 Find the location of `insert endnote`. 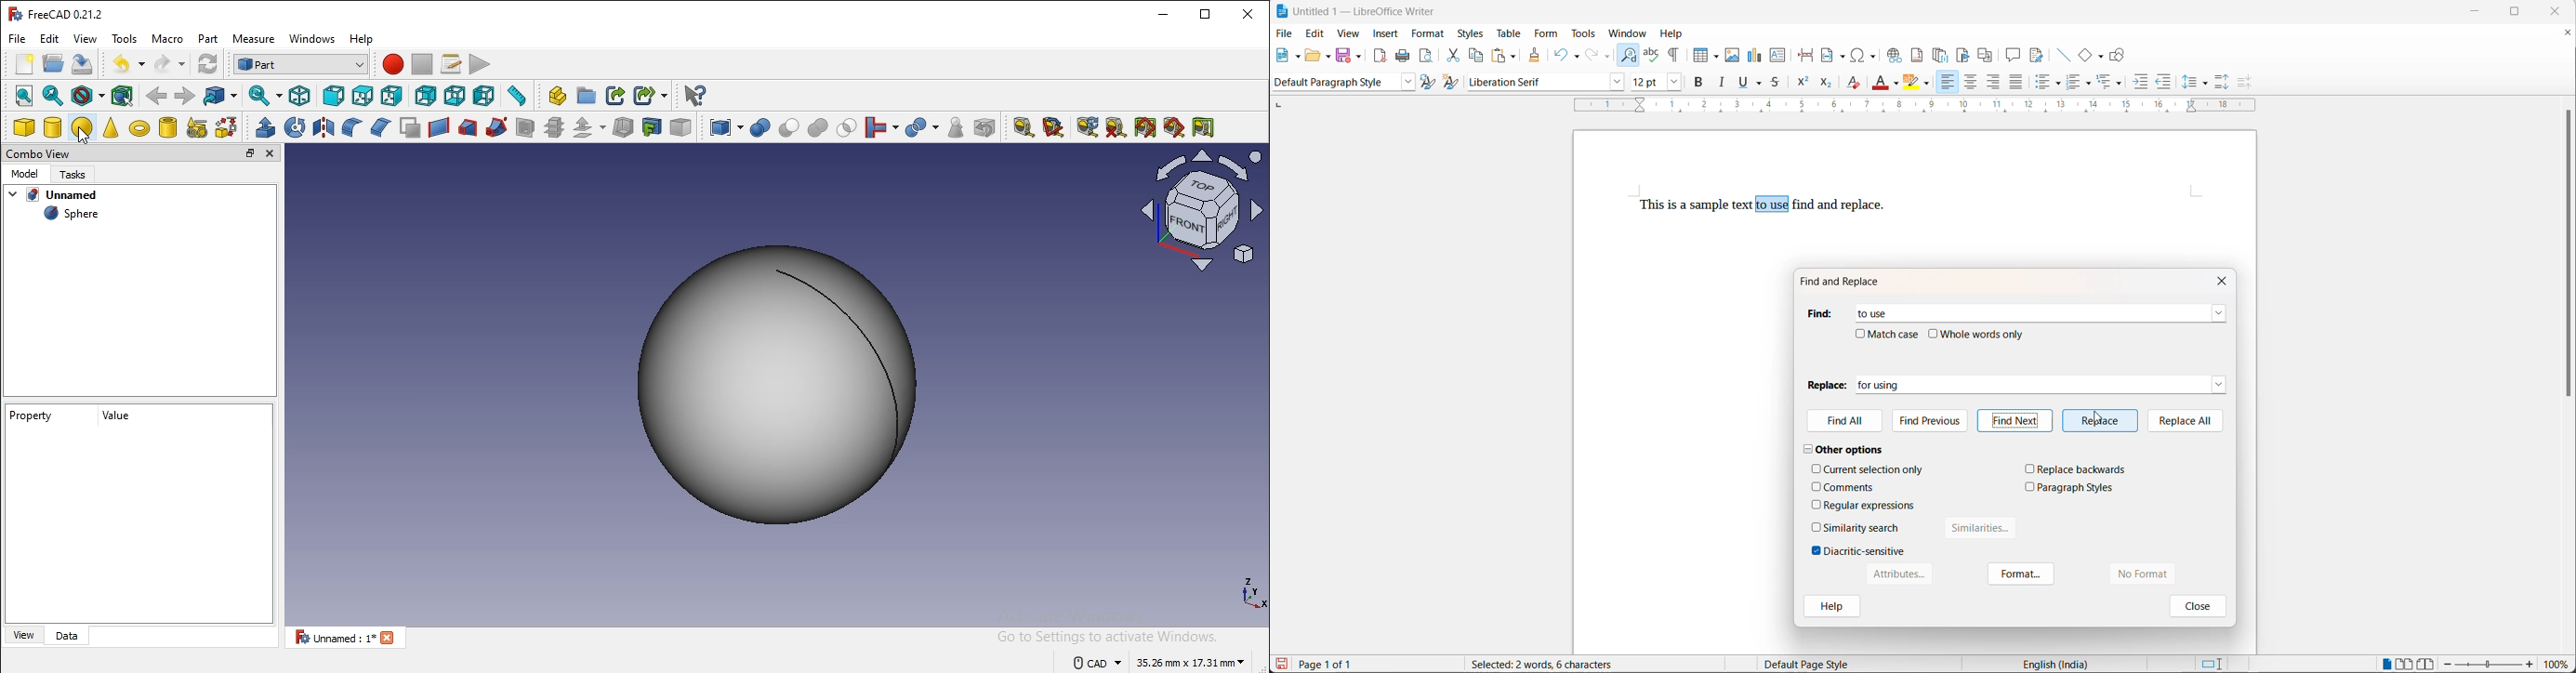

insert endnote is located at coordinates (1942, 55).